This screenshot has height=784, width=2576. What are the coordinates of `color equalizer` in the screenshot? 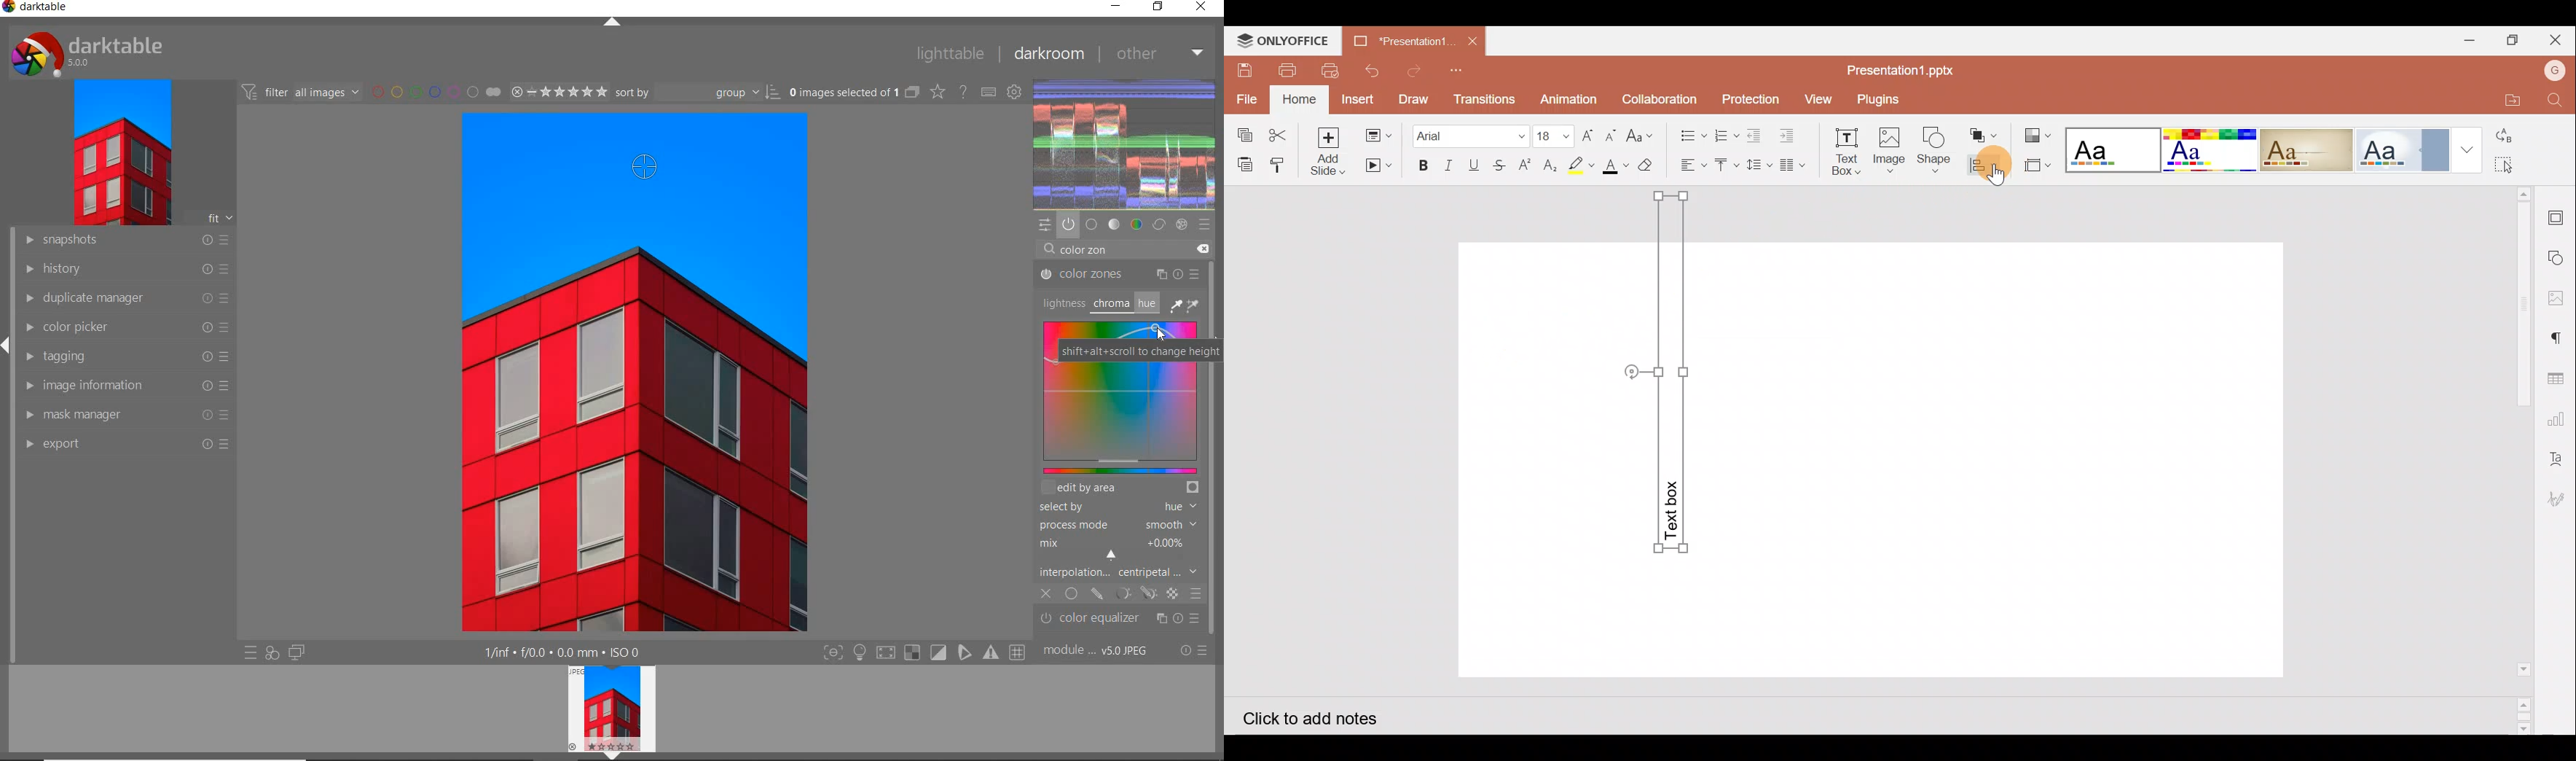 It's located at (1121, 617).